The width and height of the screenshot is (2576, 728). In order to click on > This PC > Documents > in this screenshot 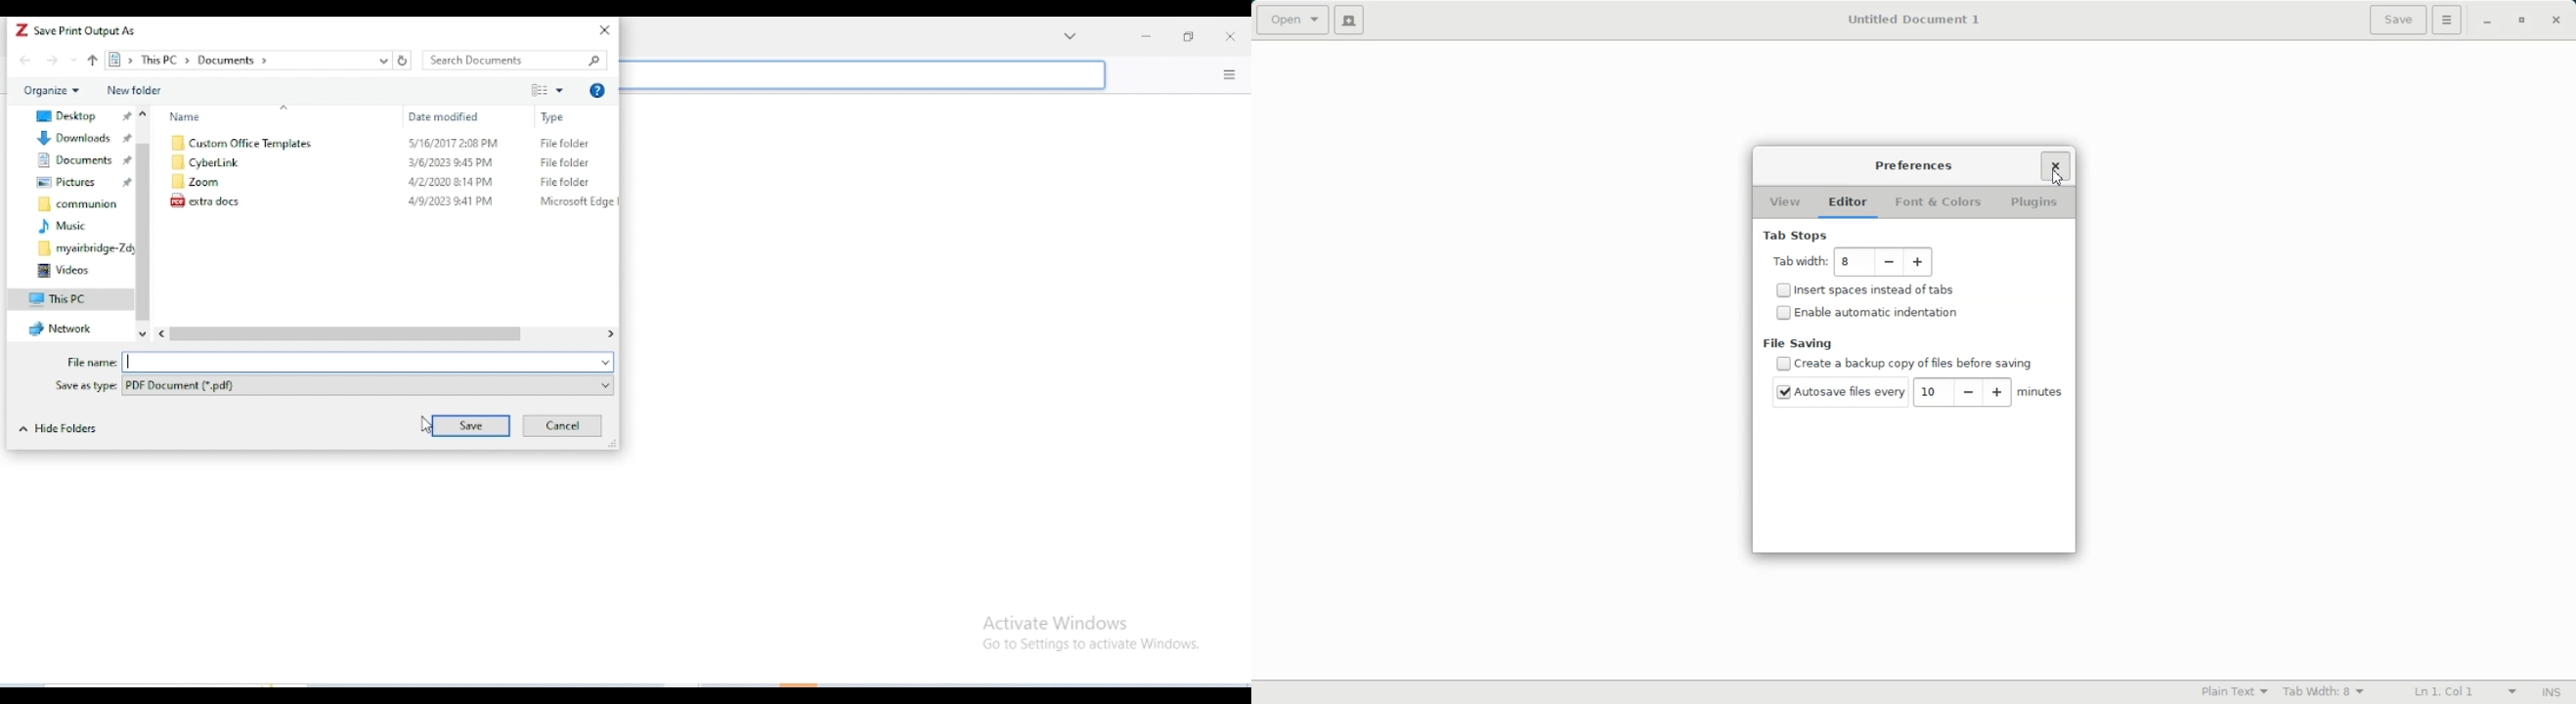, I will do `click(245, 61)`.